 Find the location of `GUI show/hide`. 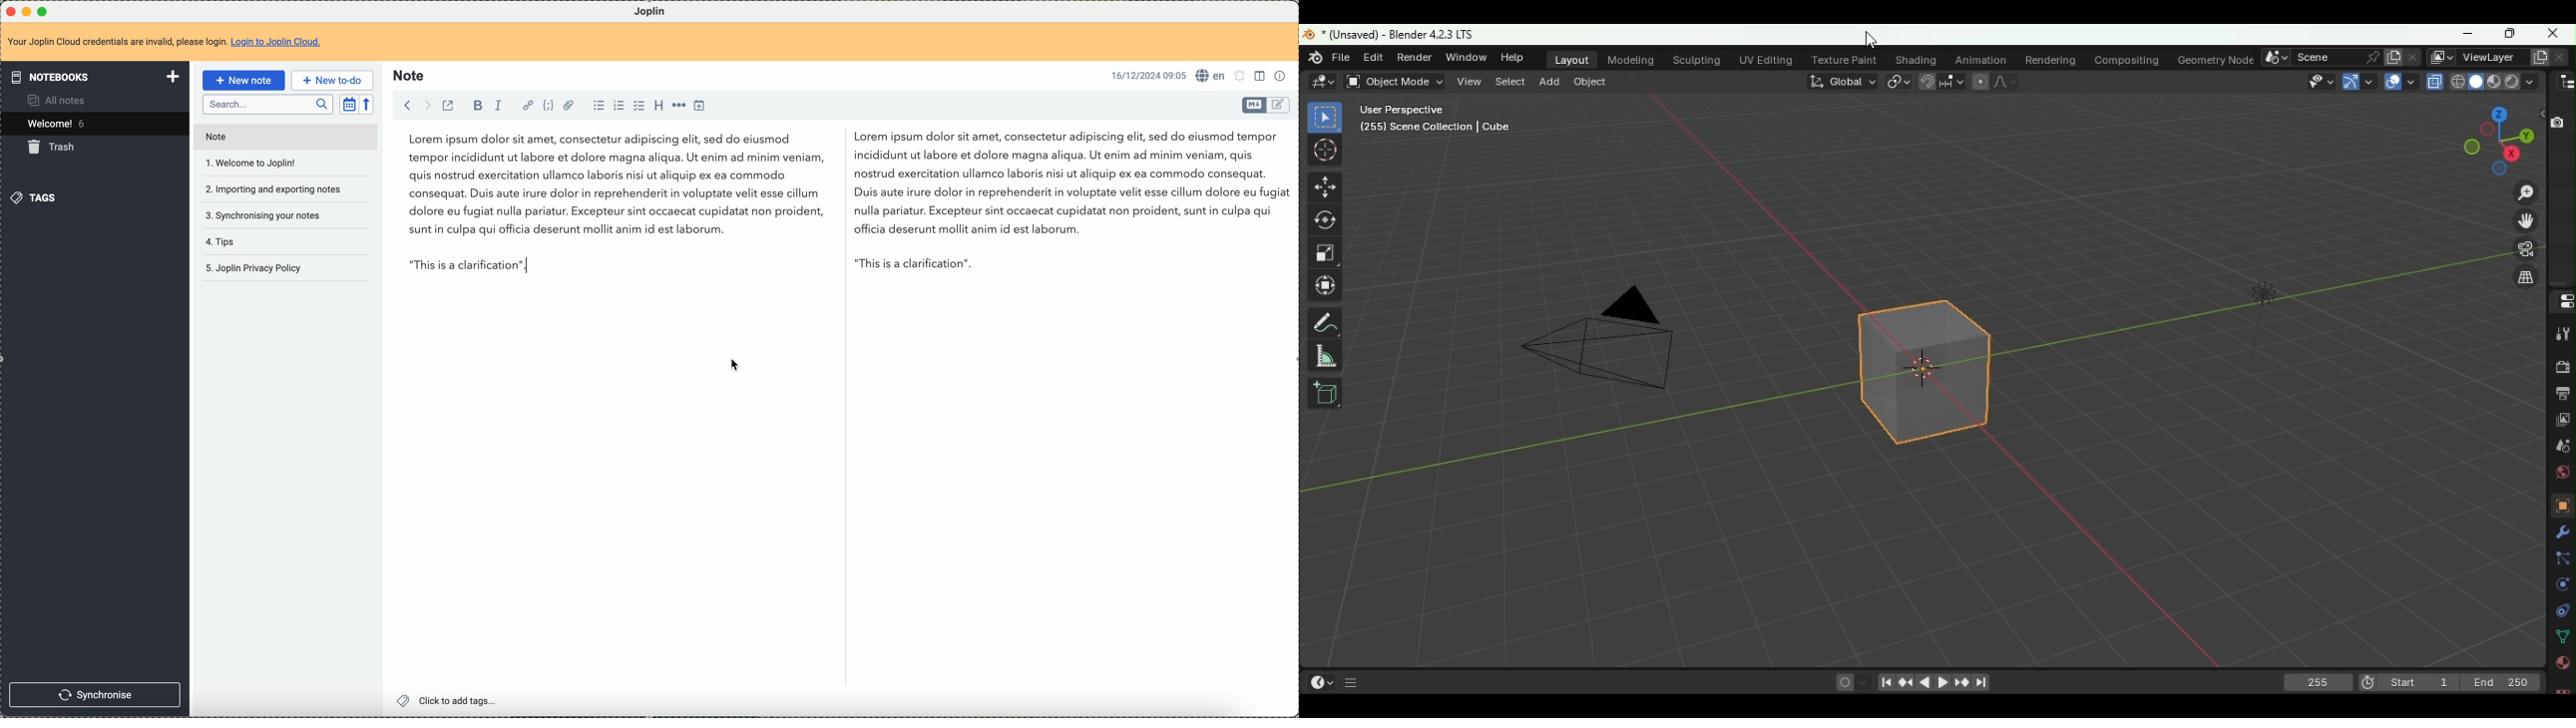

GUI show/hide is located at coordinates (1354, 684).